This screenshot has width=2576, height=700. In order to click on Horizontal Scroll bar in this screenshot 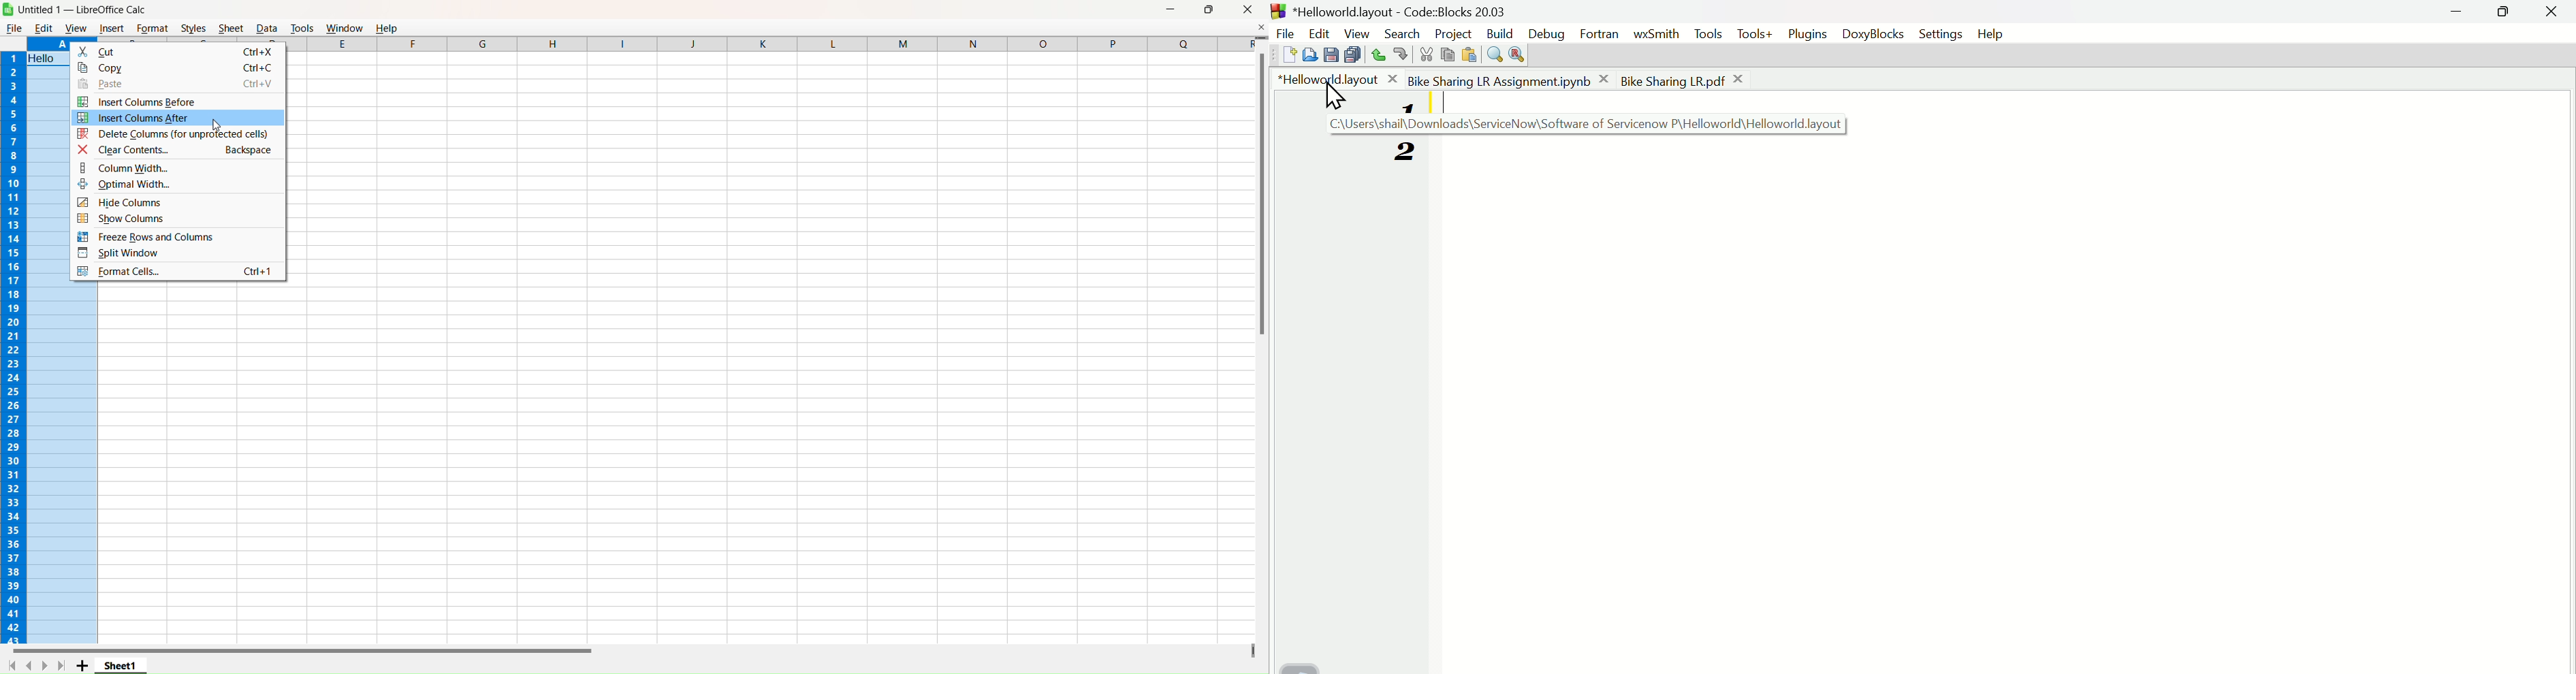, I will do `click(297, 651)`.